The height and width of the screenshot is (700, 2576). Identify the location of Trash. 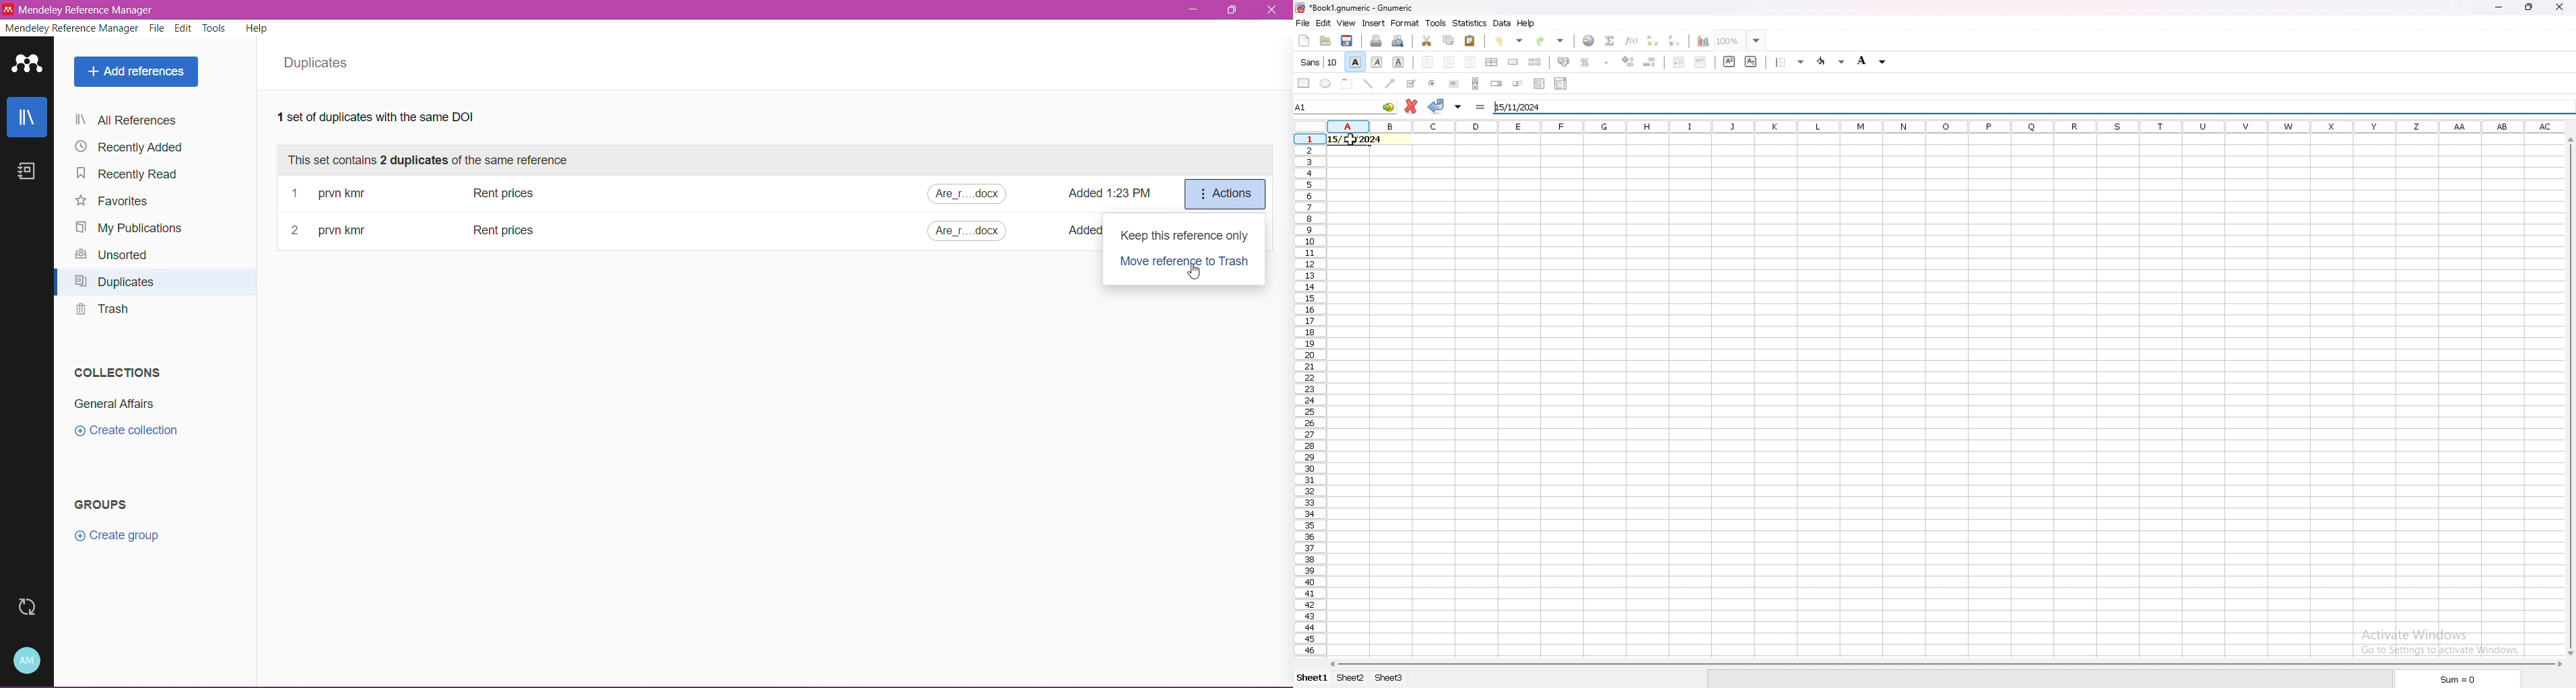
(102, 312).